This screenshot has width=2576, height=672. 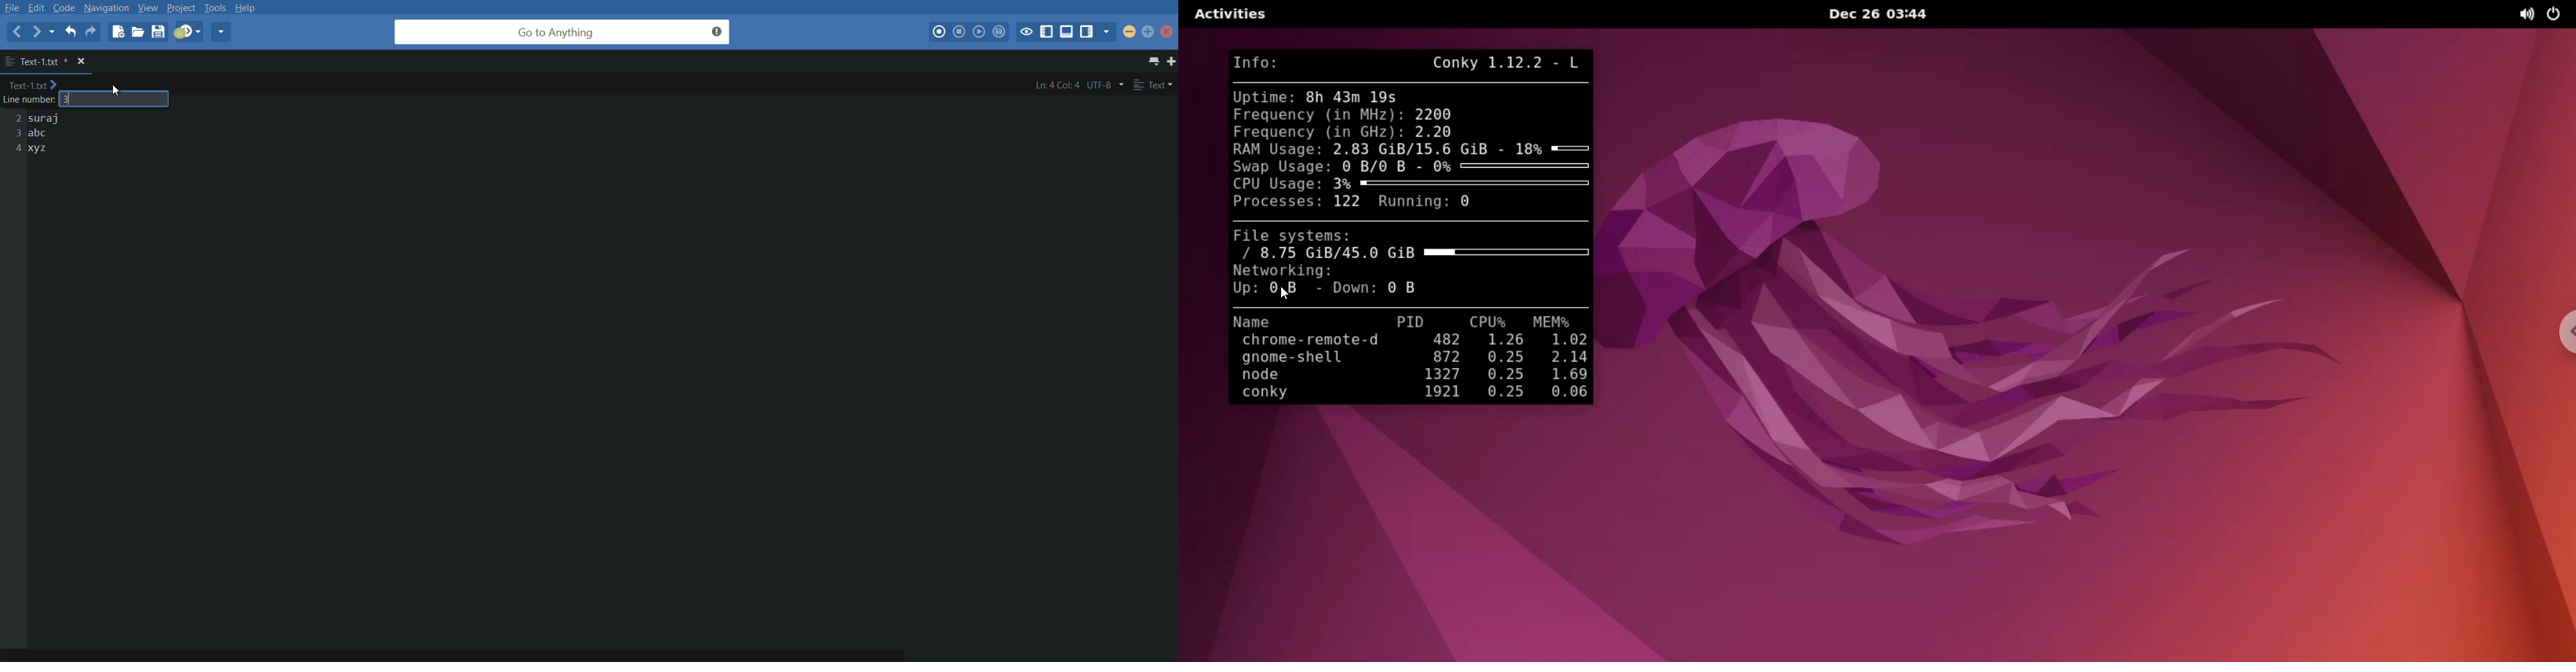 What do you see at coordinates (117, 32) in the screenshot?
I see `new file` at bounding box center [117, 32].